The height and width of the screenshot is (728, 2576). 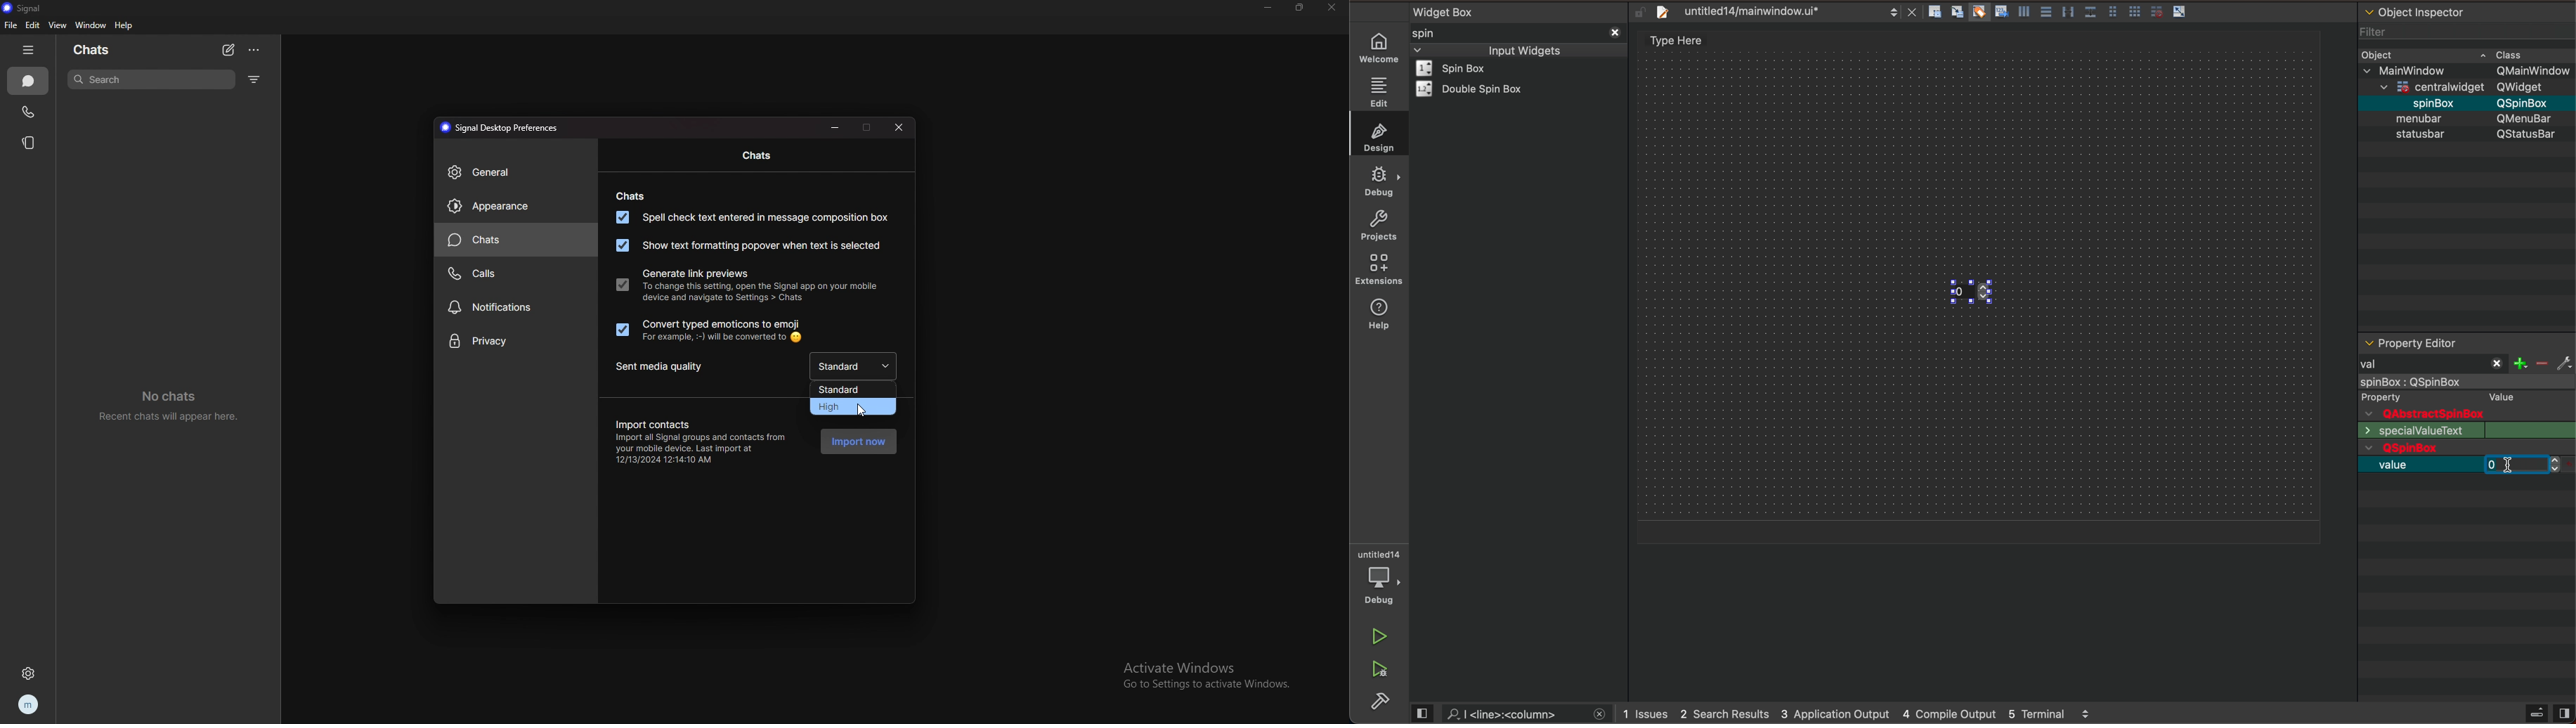 I want to click on value, so click(x=2400, y=465).